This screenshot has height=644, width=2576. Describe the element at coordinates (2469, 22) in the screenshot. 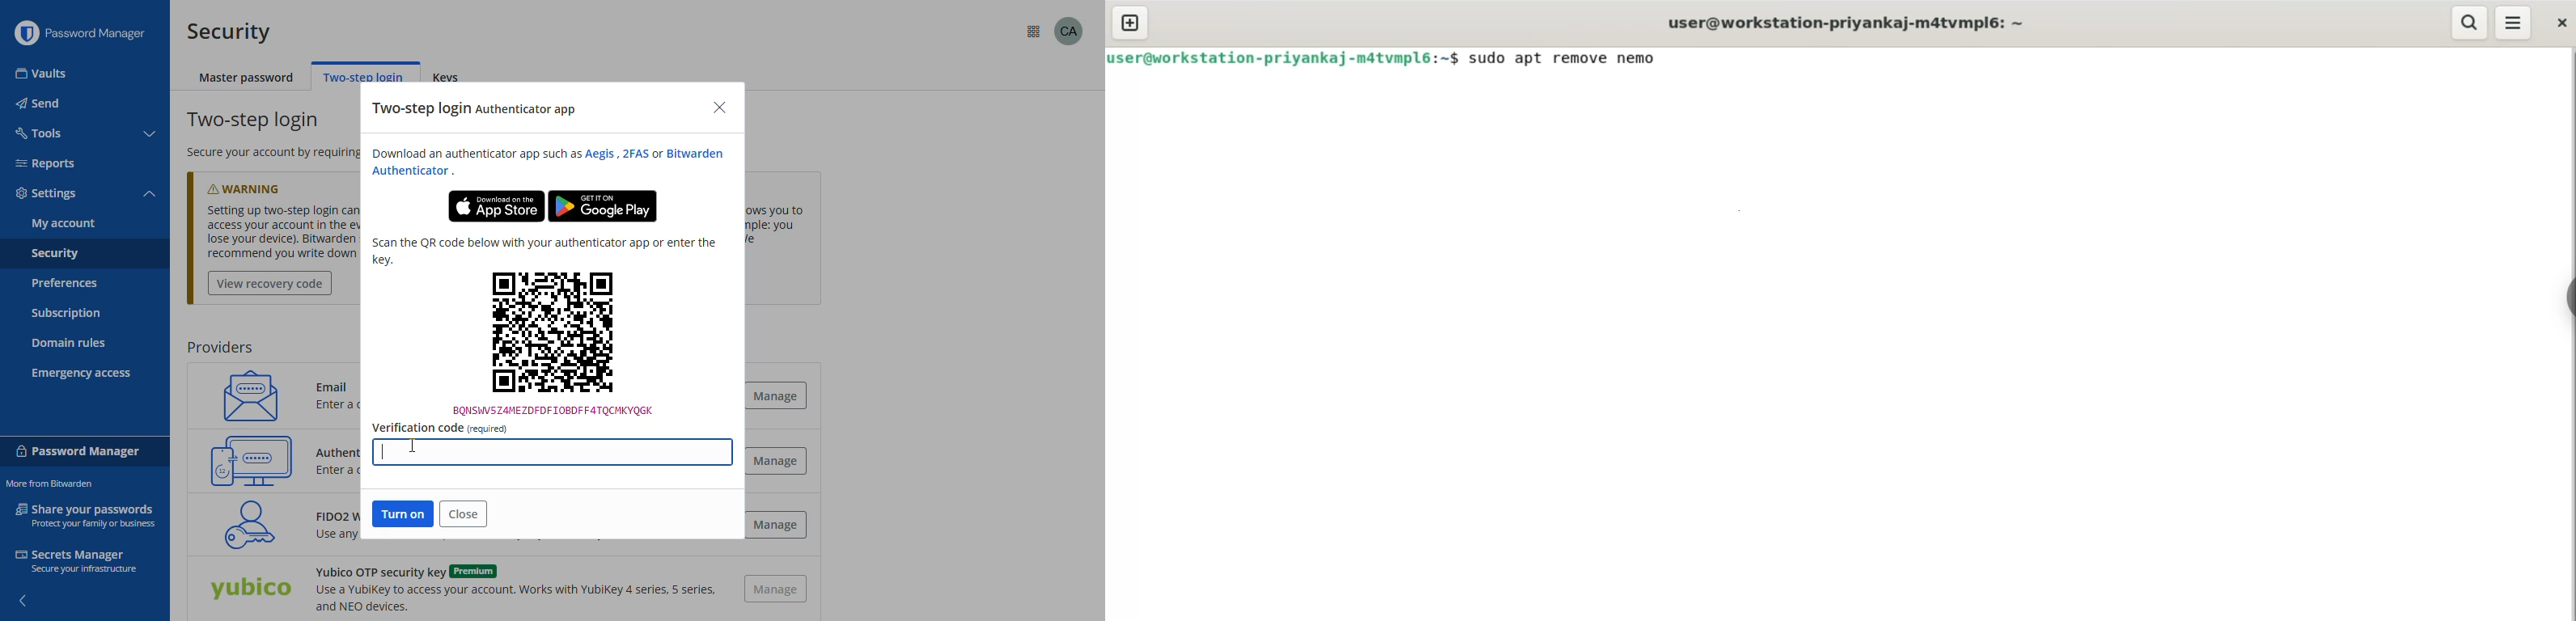

I see `search` at that location.